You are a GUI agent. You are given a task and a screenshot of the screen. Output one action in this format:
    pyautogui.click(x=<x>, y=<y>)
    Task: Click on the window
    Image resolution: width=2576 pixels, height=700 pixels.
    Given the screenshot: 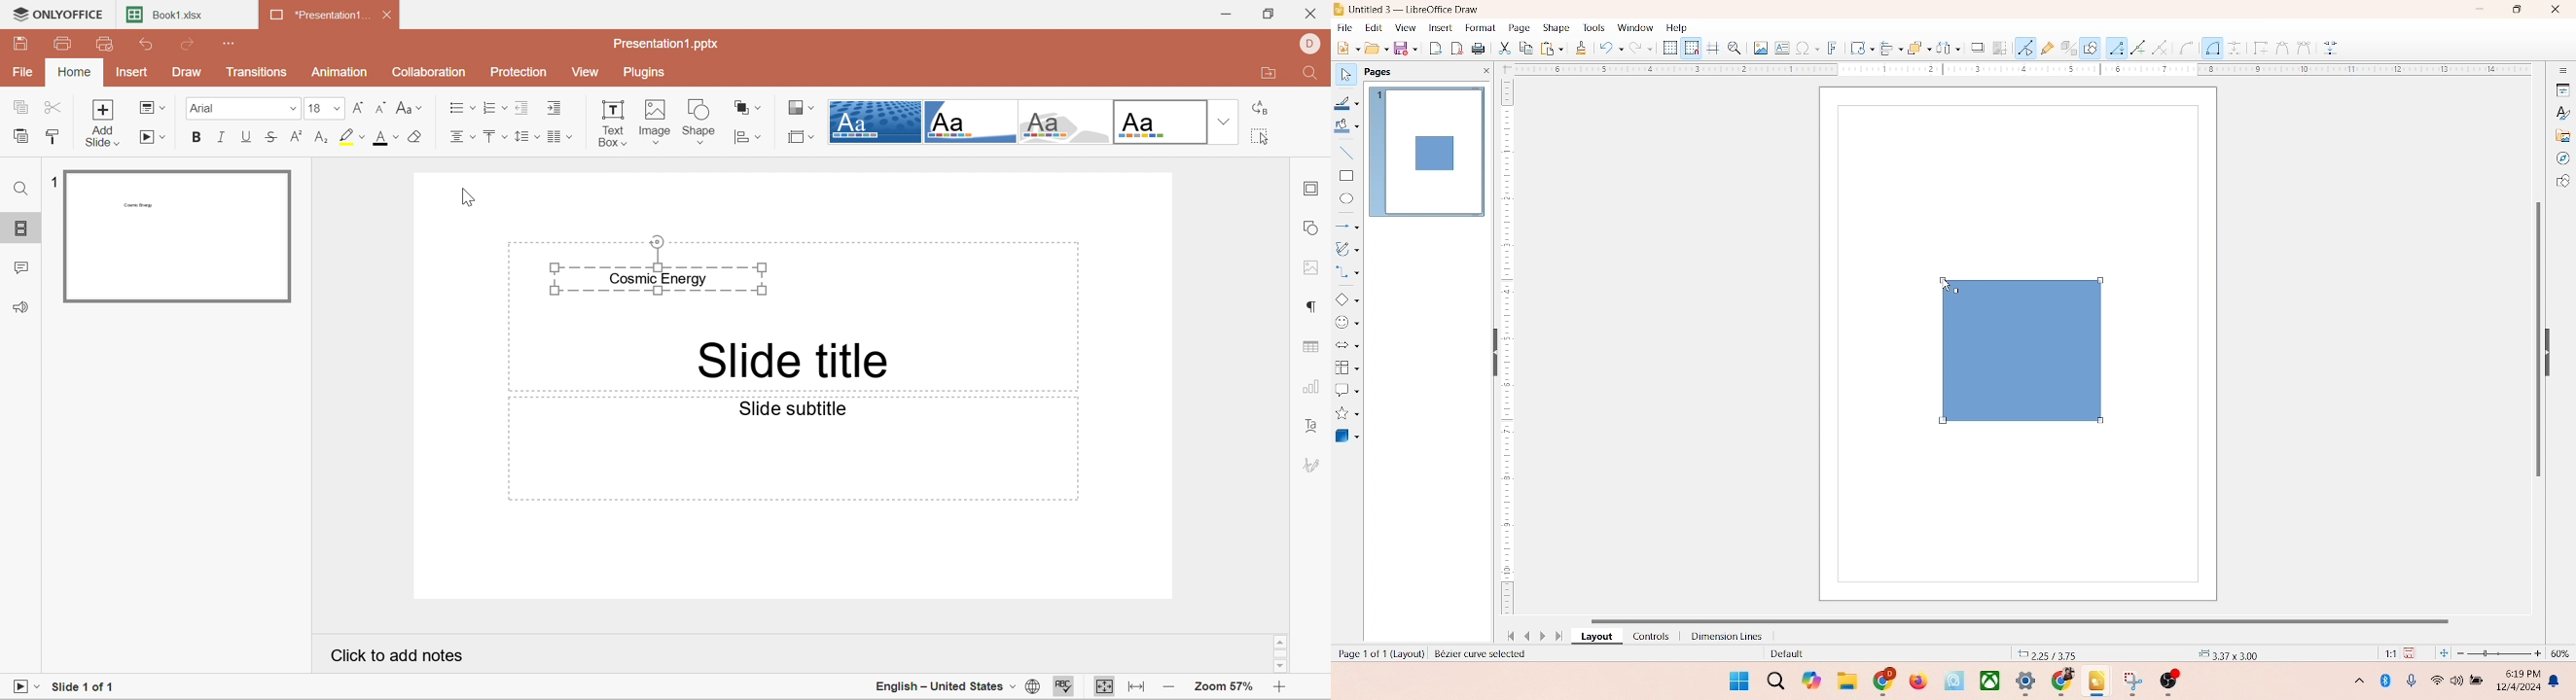 What is the action you would take?
    pyautogui.click(x=1634, y=28)
    